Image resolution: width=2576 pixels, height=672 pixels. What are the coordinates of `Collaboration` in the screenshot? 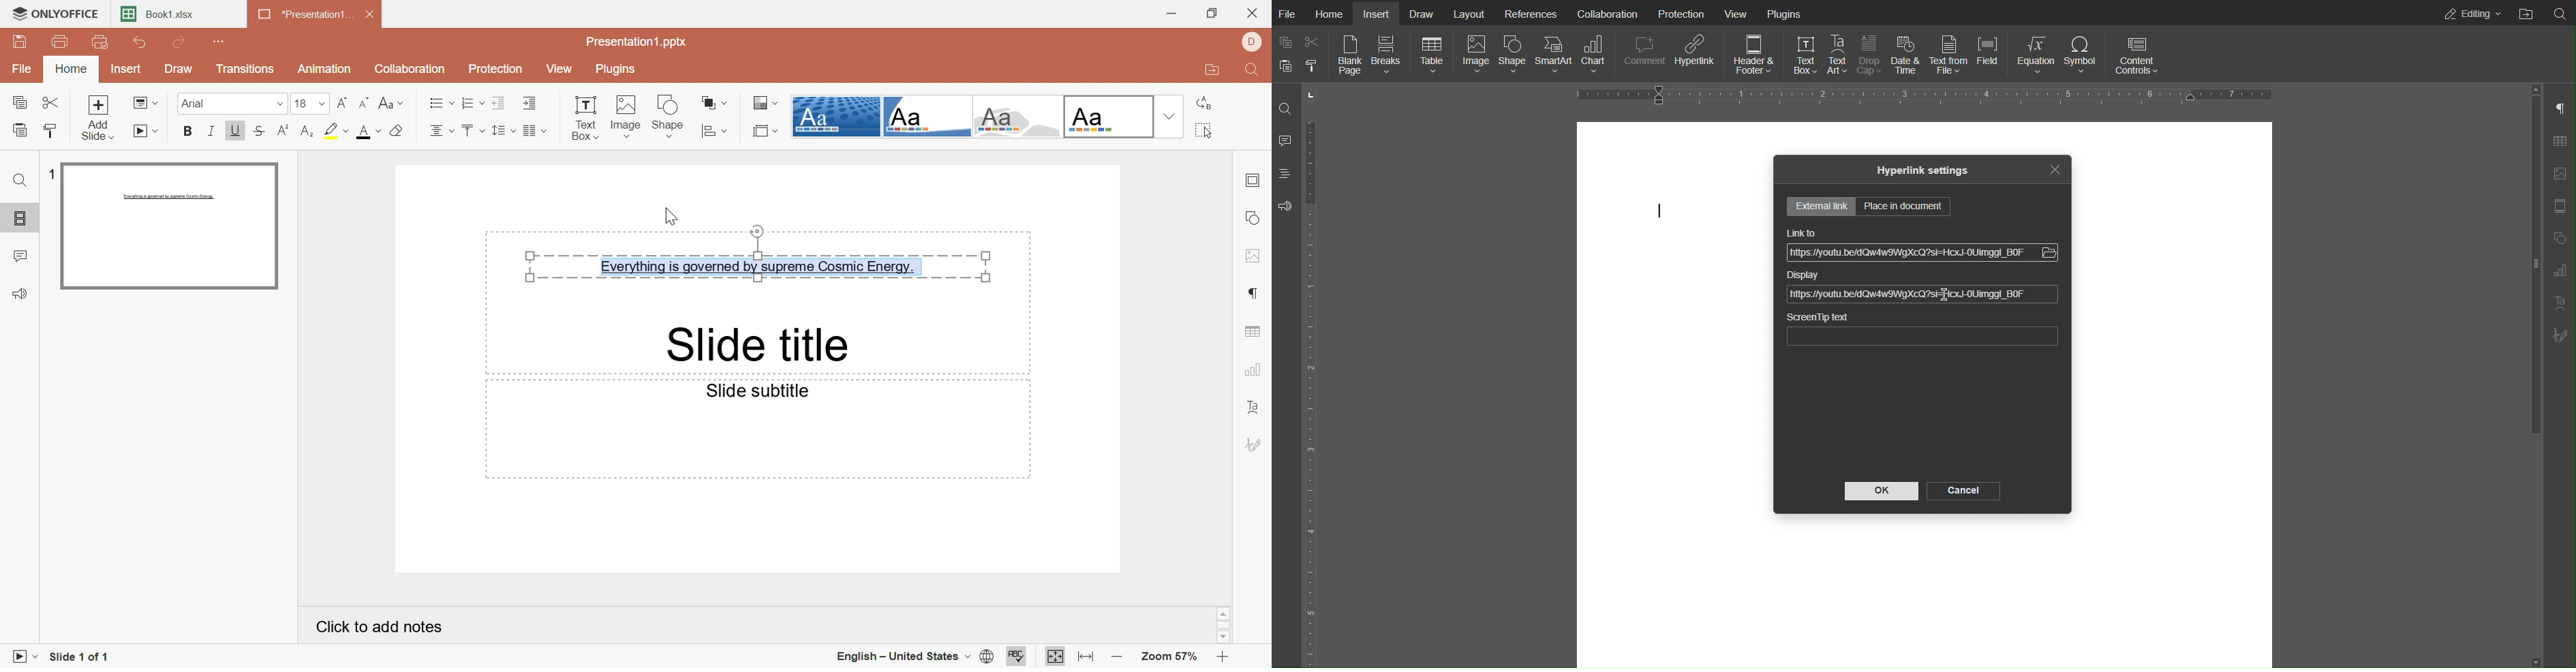 It's located at (1606, 12).